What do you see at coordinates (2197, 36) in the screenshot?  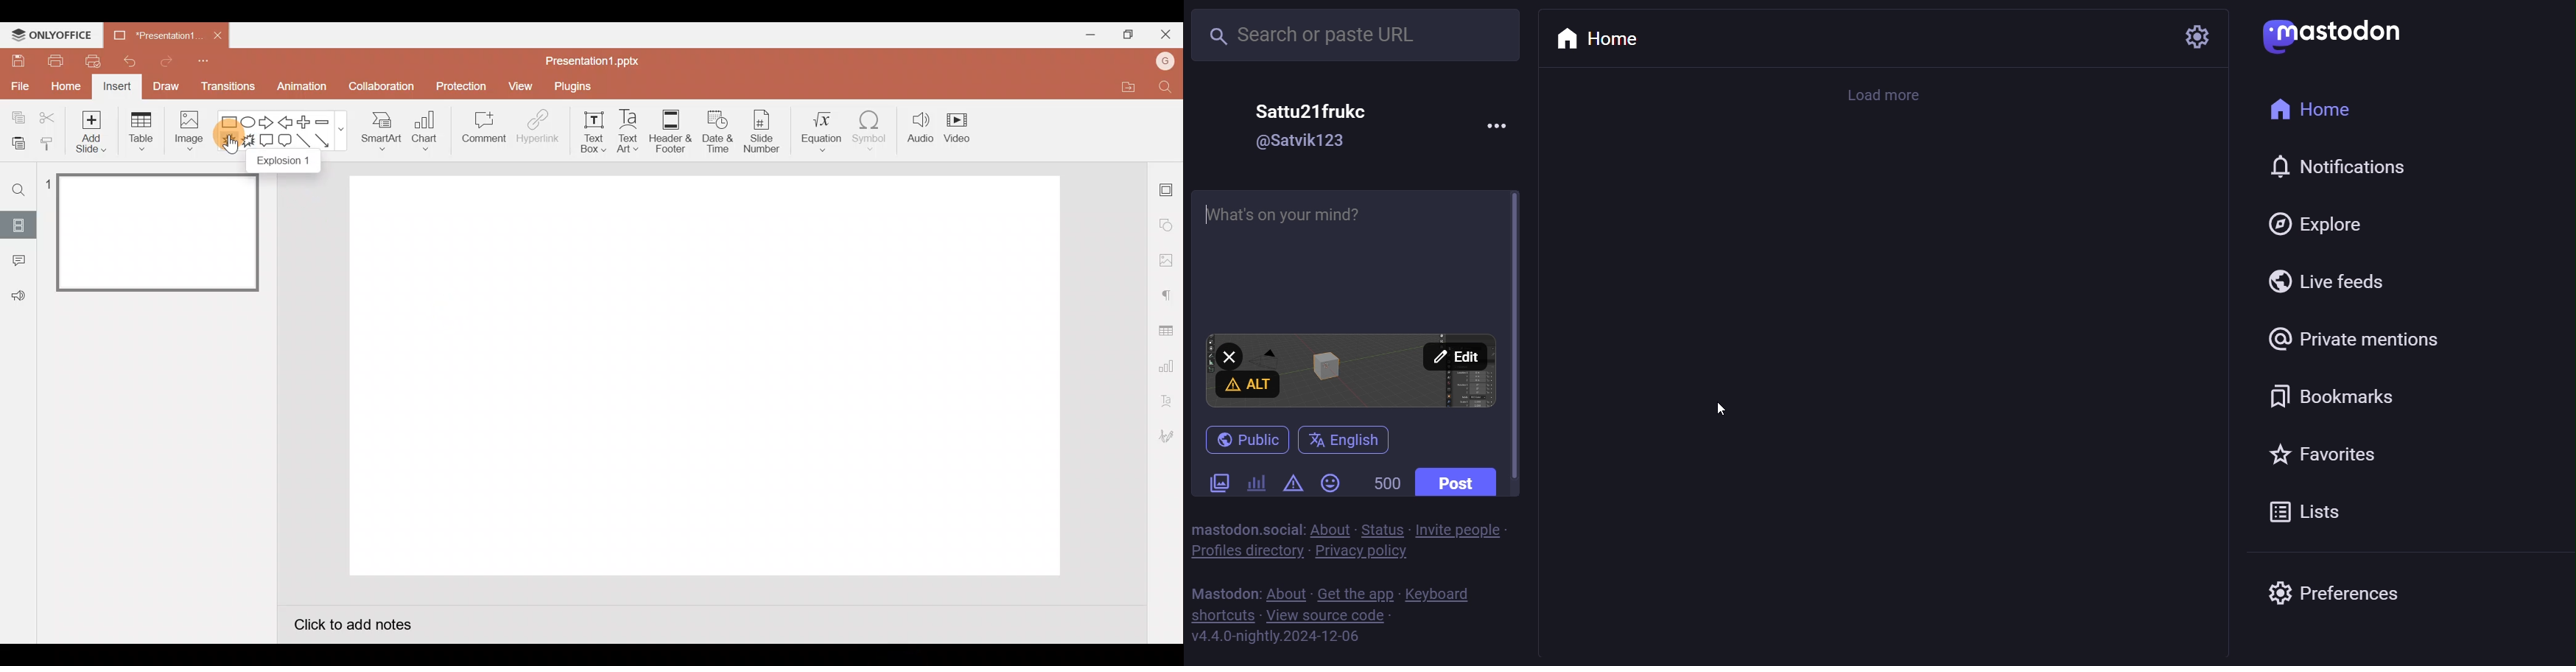 I see `setting` at bounding box center [2197, 36].